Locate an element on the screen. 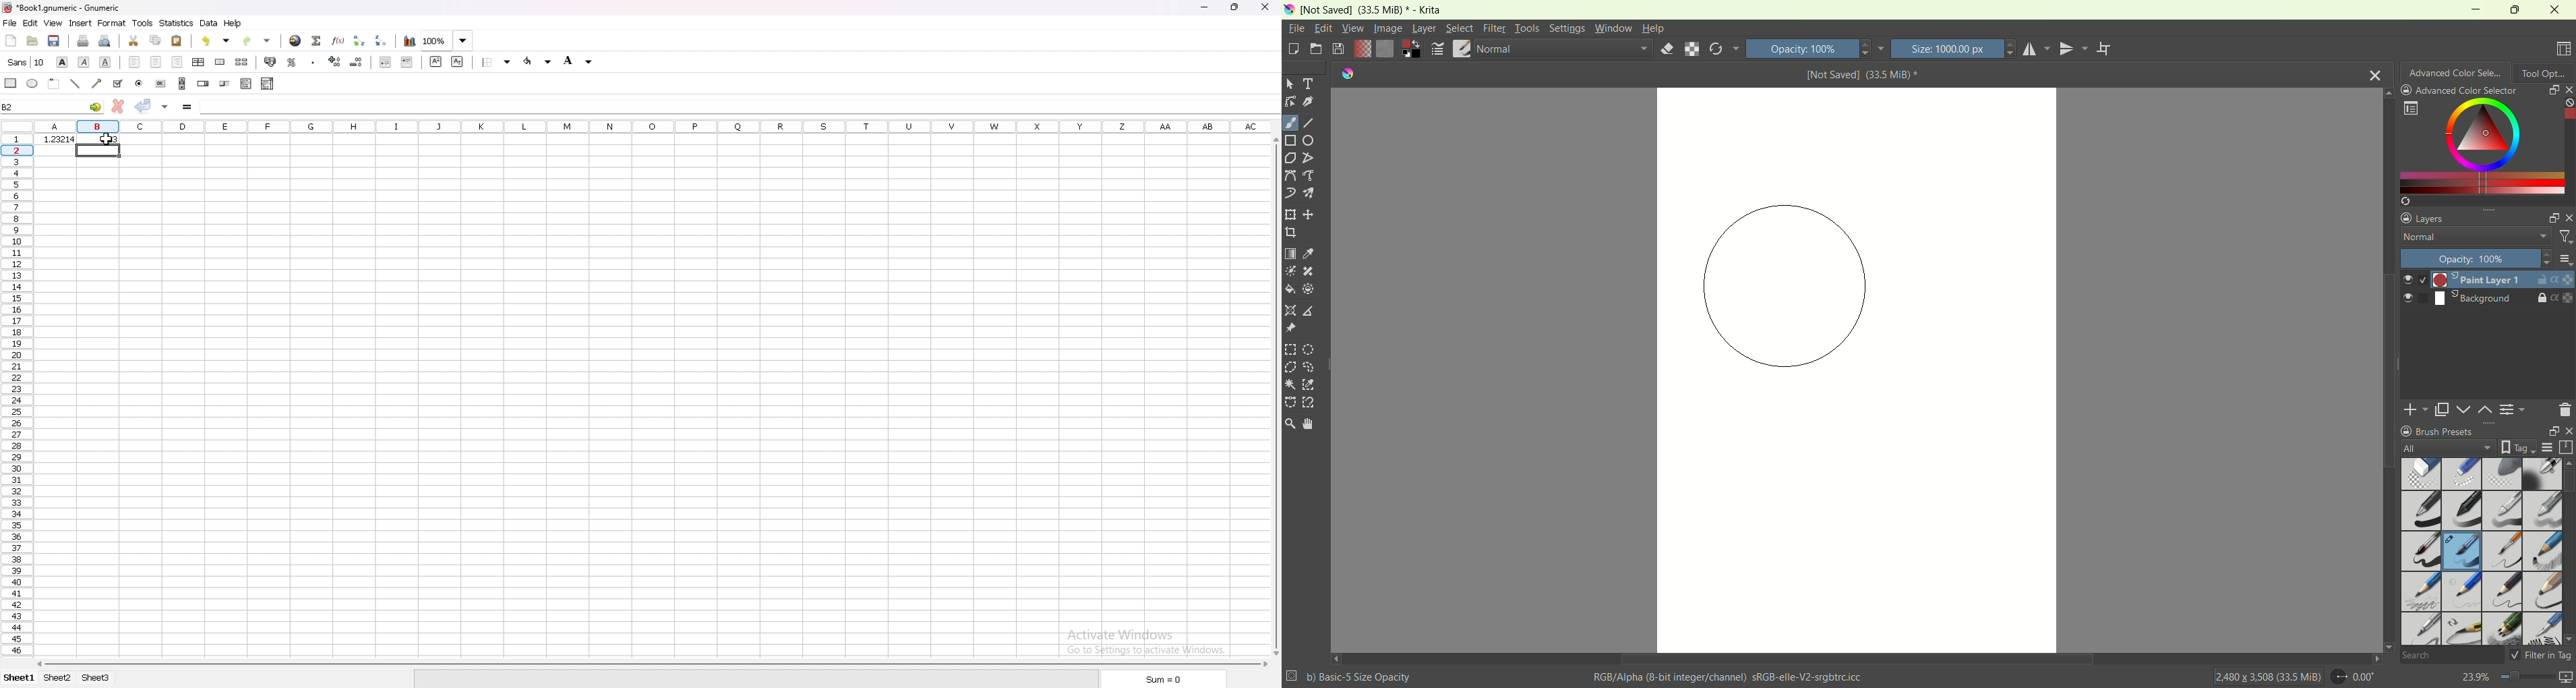 The width and height of the screenshot is (2576, 700). selected cell is located at coordinates (53, 108).